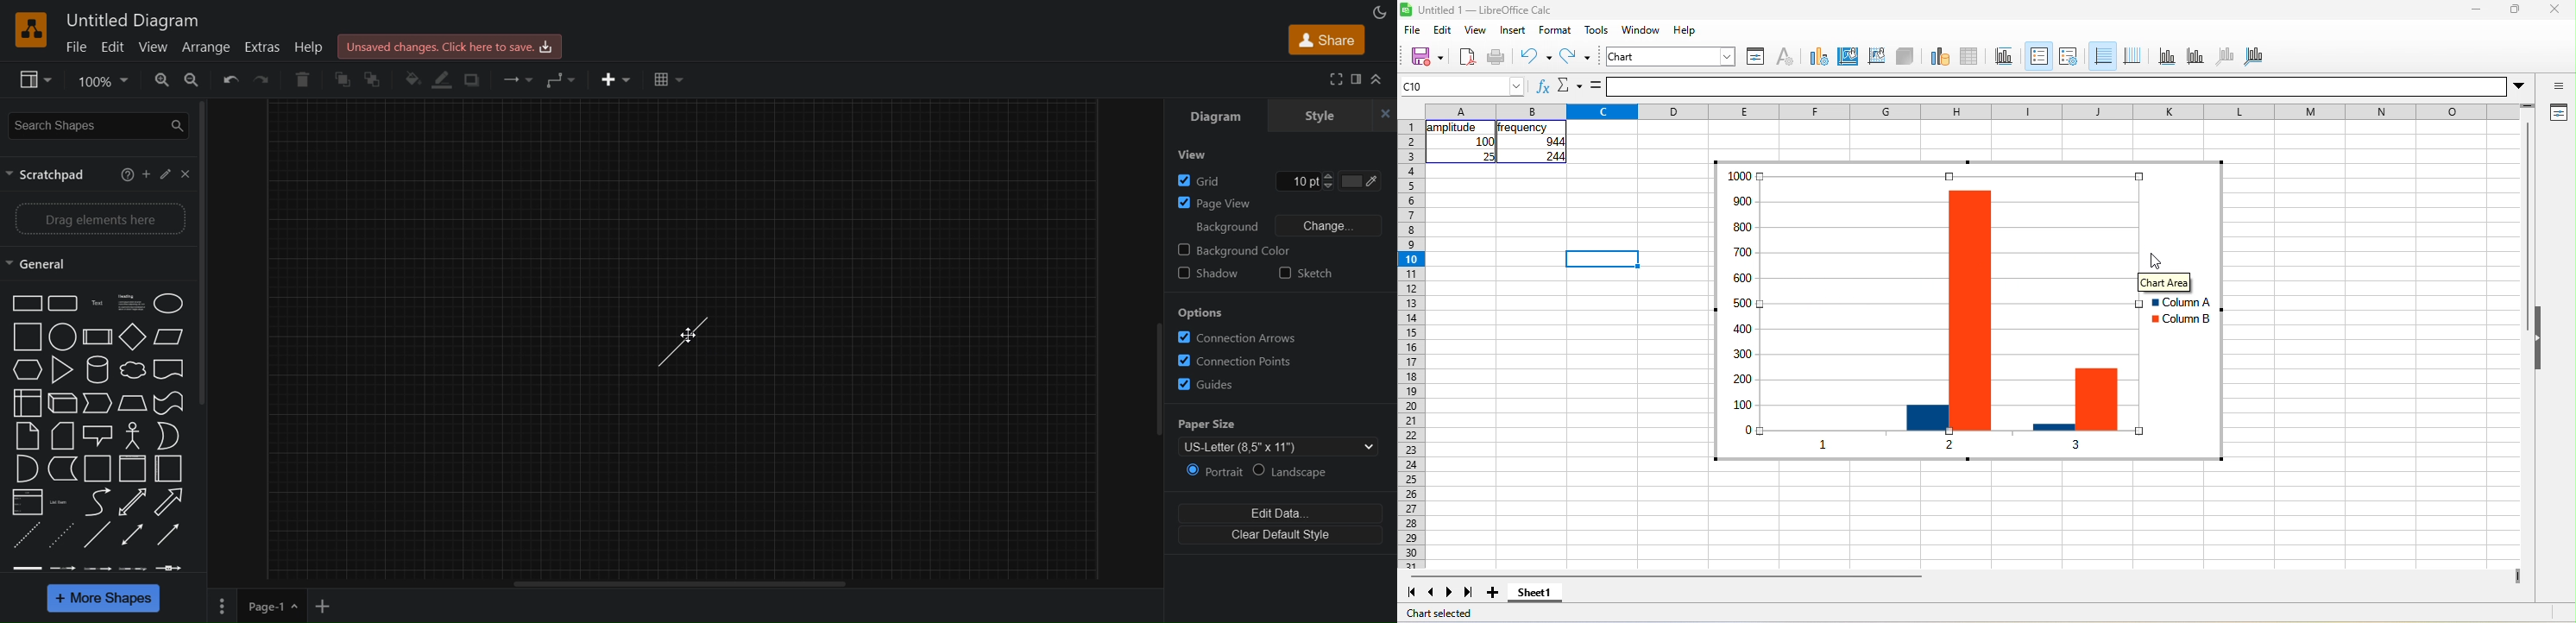 The width and height of the screenshot is (2576, 644). Describe the element at coordinates (170, 536) in the screenshot. I see `Directional connector` at that location.